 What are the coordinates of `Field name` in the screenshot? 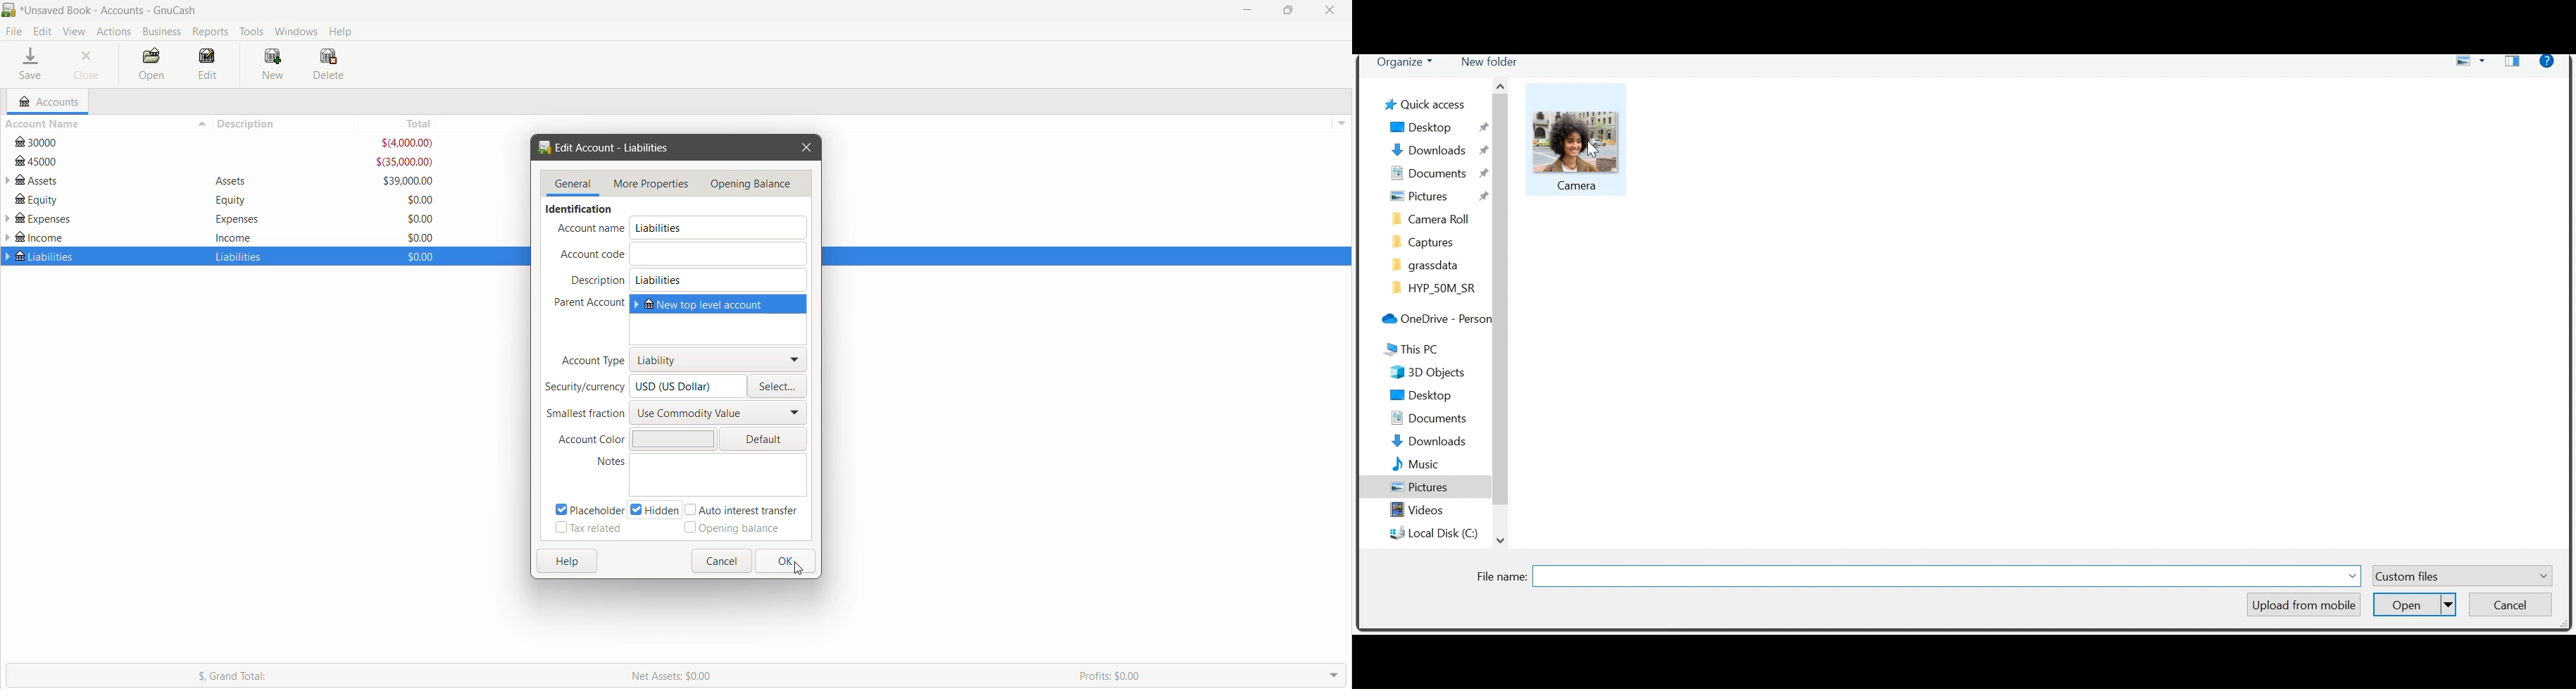 It's located at (1947, 577).